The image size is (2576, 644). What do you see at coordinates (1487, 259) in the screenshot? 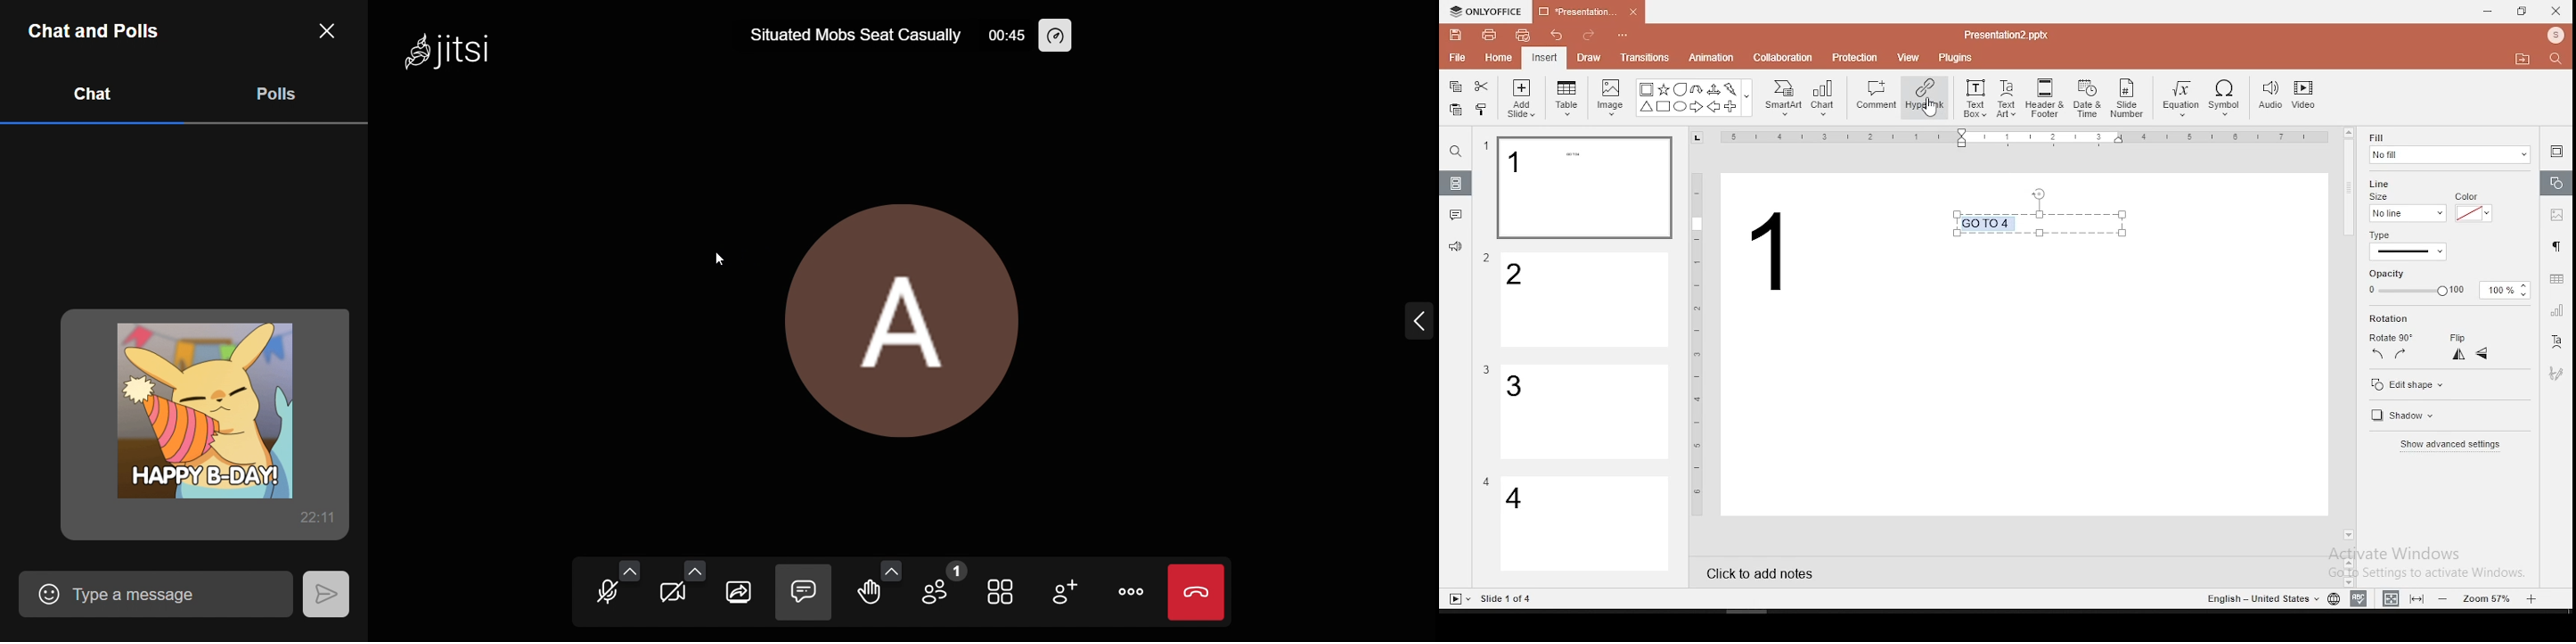
I see `` at bounding box center [1487, 259].